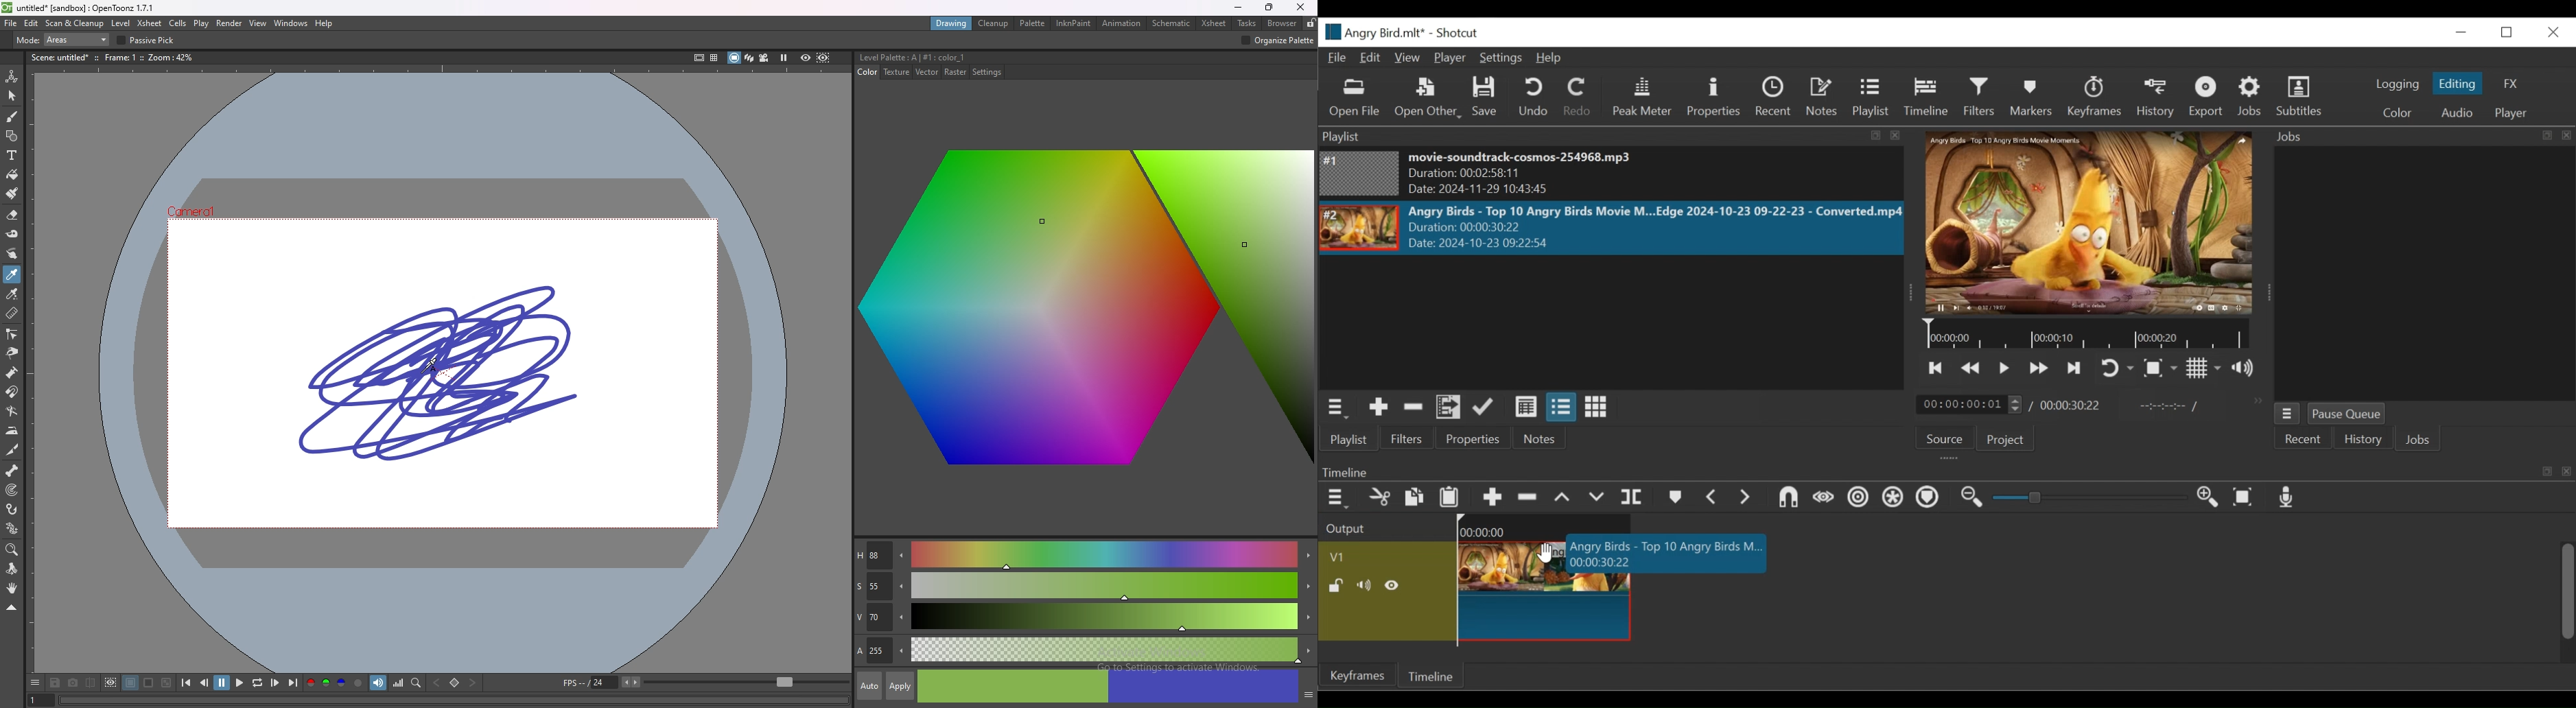 Image resolution: width=2576 pixels, height=728 pixels. Describe the element at coordinates (1385, 527) in the screenshot. I see `Output` at that location.